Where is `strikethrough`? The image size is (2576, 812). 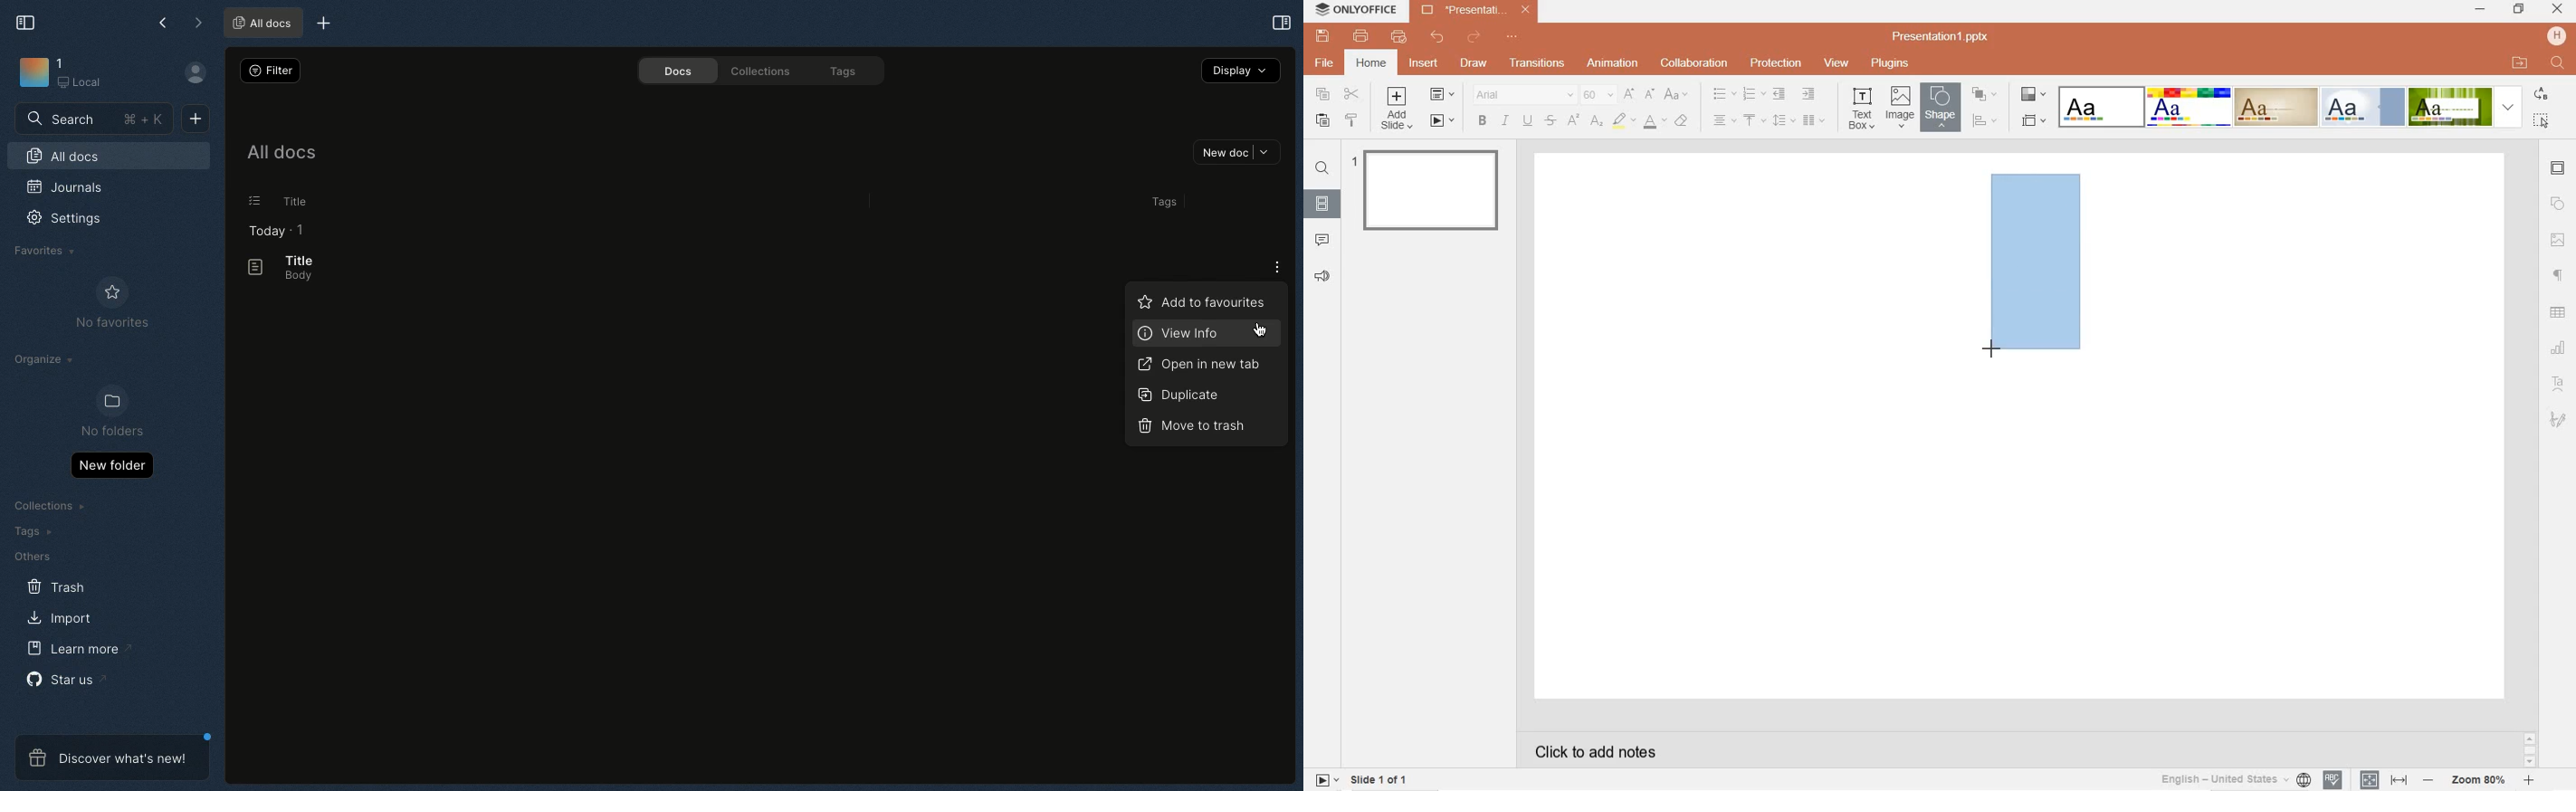
strikethrough is located at coordinates (1550, 121).